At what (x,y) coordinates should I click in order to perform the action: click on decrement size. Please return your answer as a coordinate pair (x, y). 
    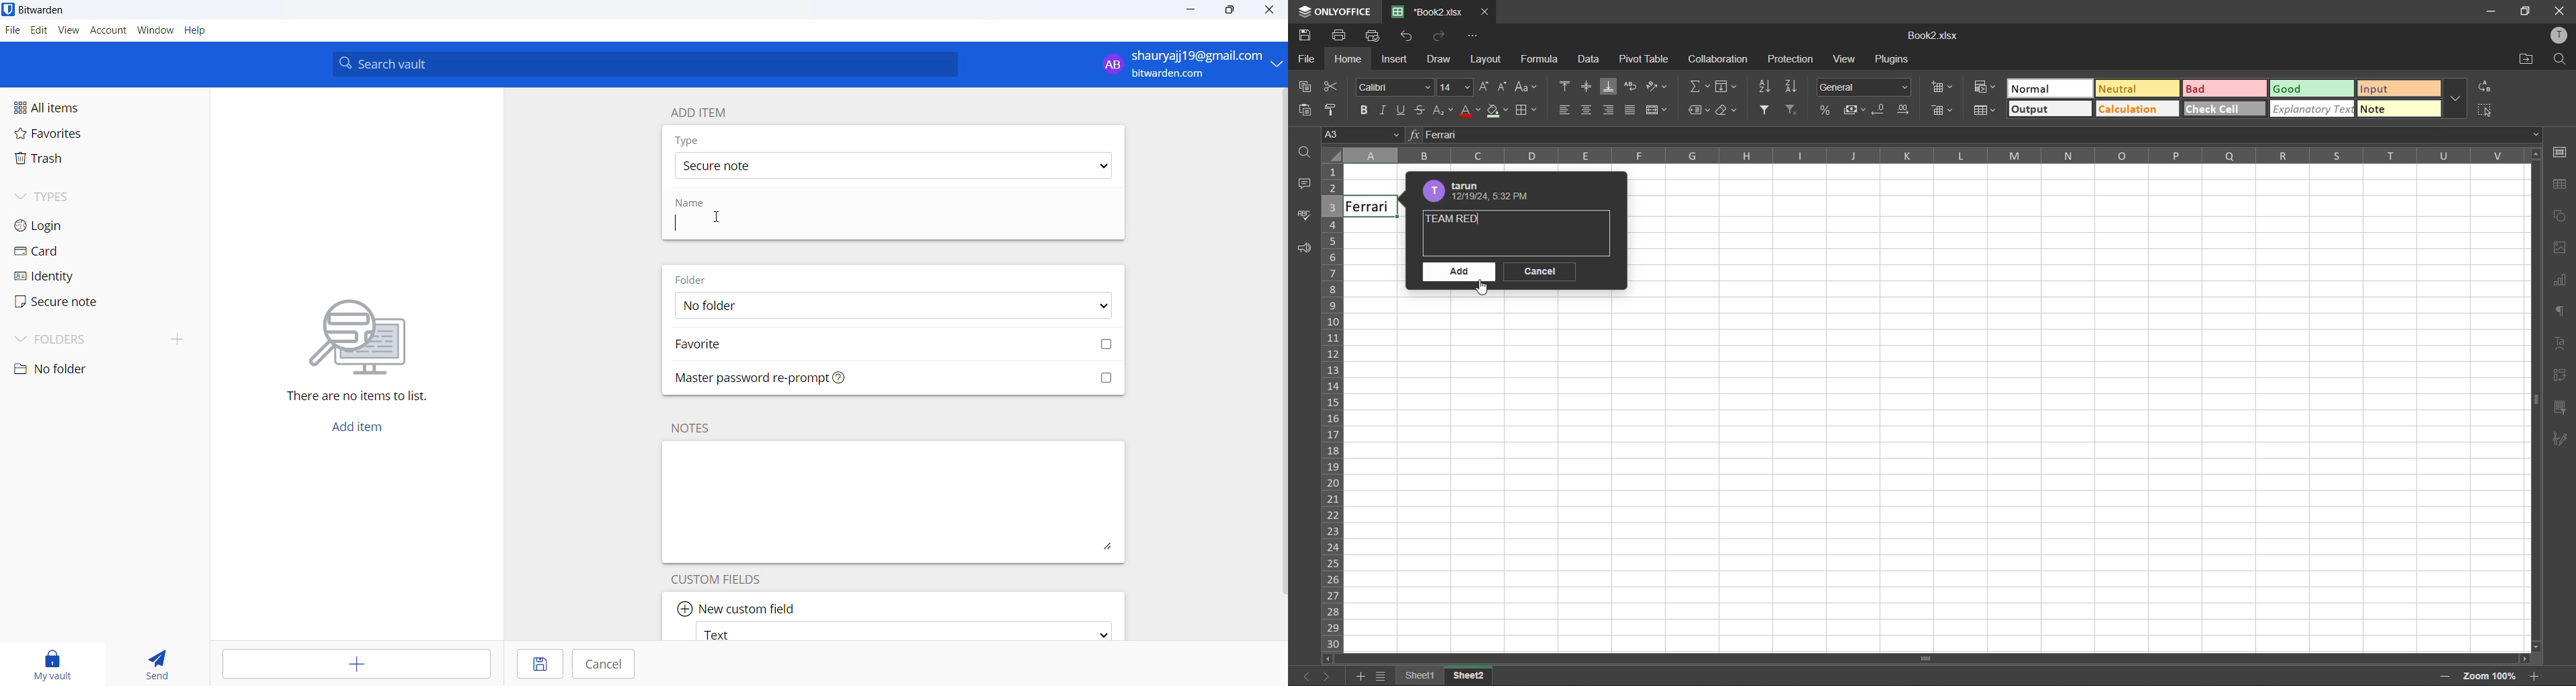
    Looking at the image, I should click on (1504, 87).